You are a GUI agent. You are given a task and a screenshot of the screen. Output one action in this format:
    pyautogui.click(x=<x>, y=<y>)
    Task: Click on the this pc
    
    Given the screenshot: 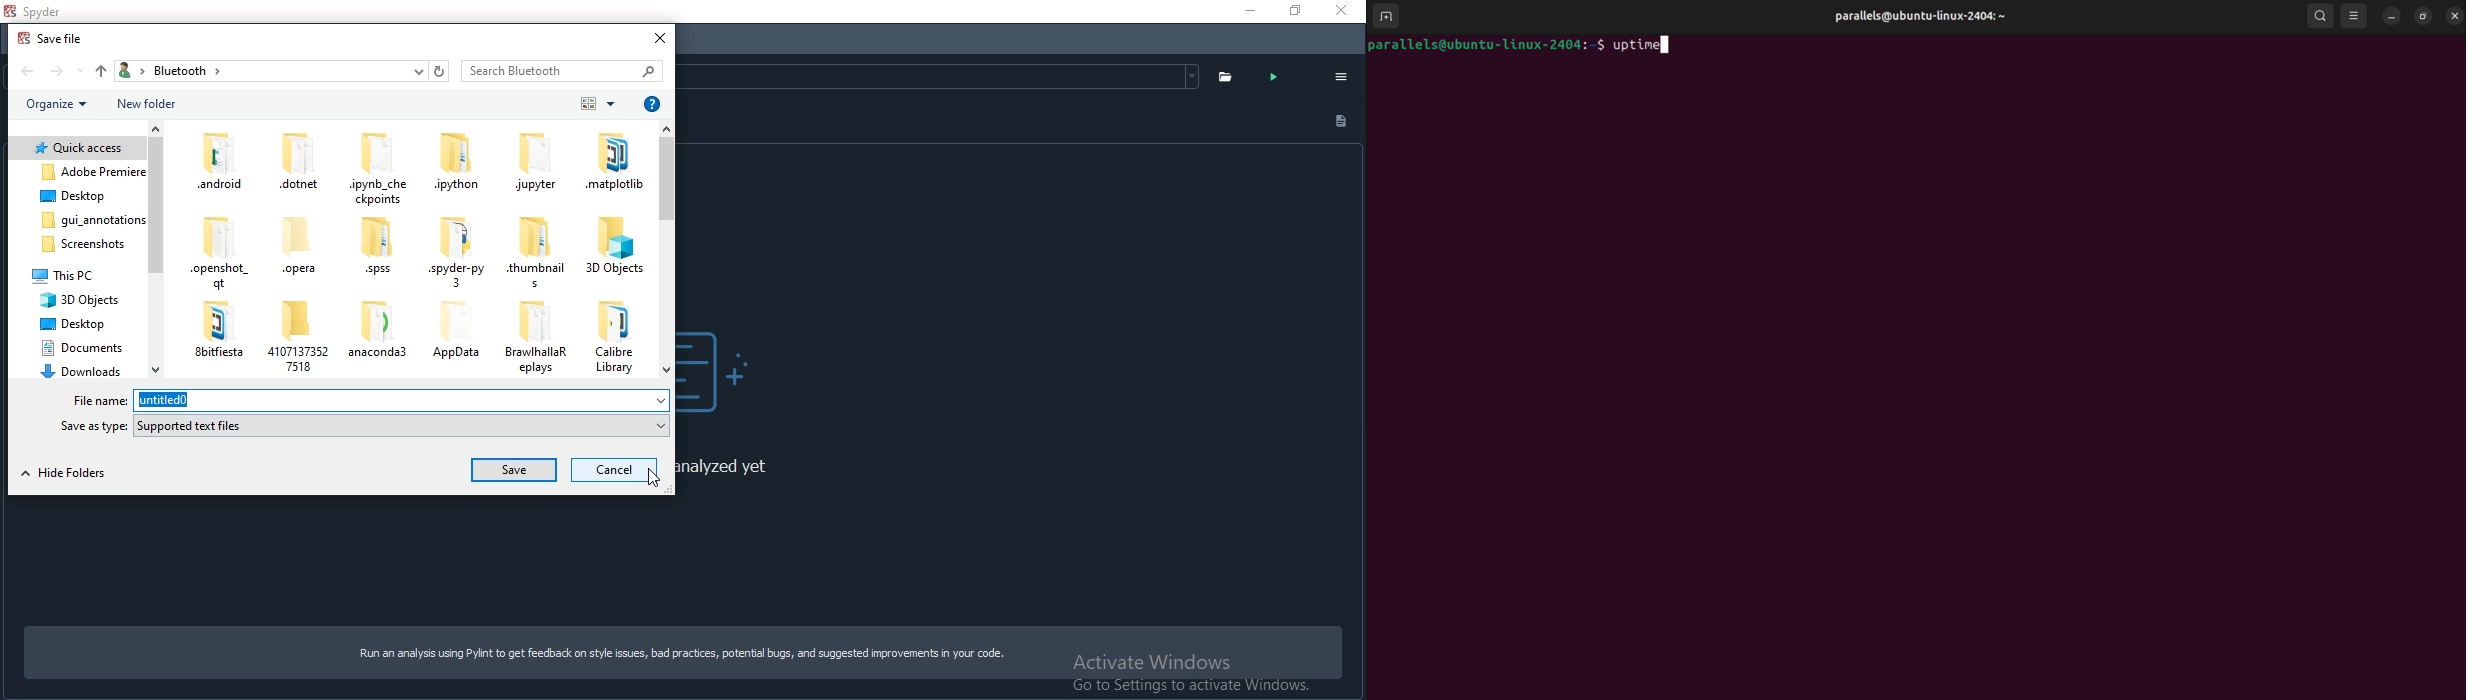 What is the action you would take?
    pyautogui.click(x=67, y=276)
    